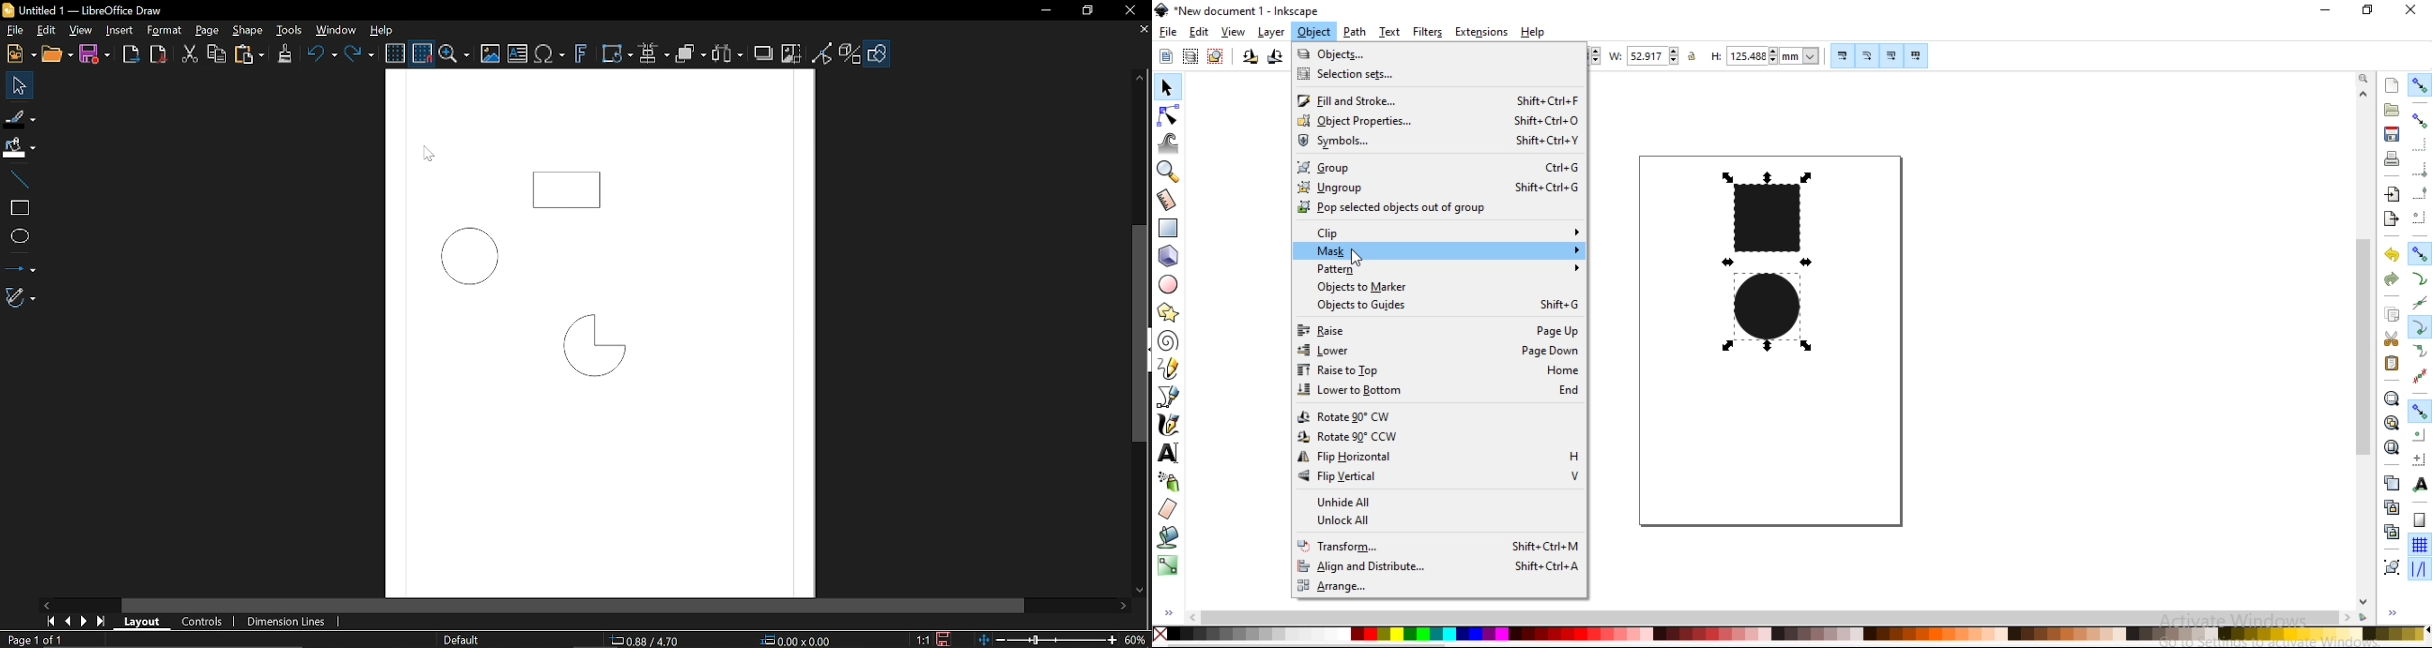 The width and height of the screenshot is (2436, 672). I want to click on snap centers of objects, so click(2419, 436).